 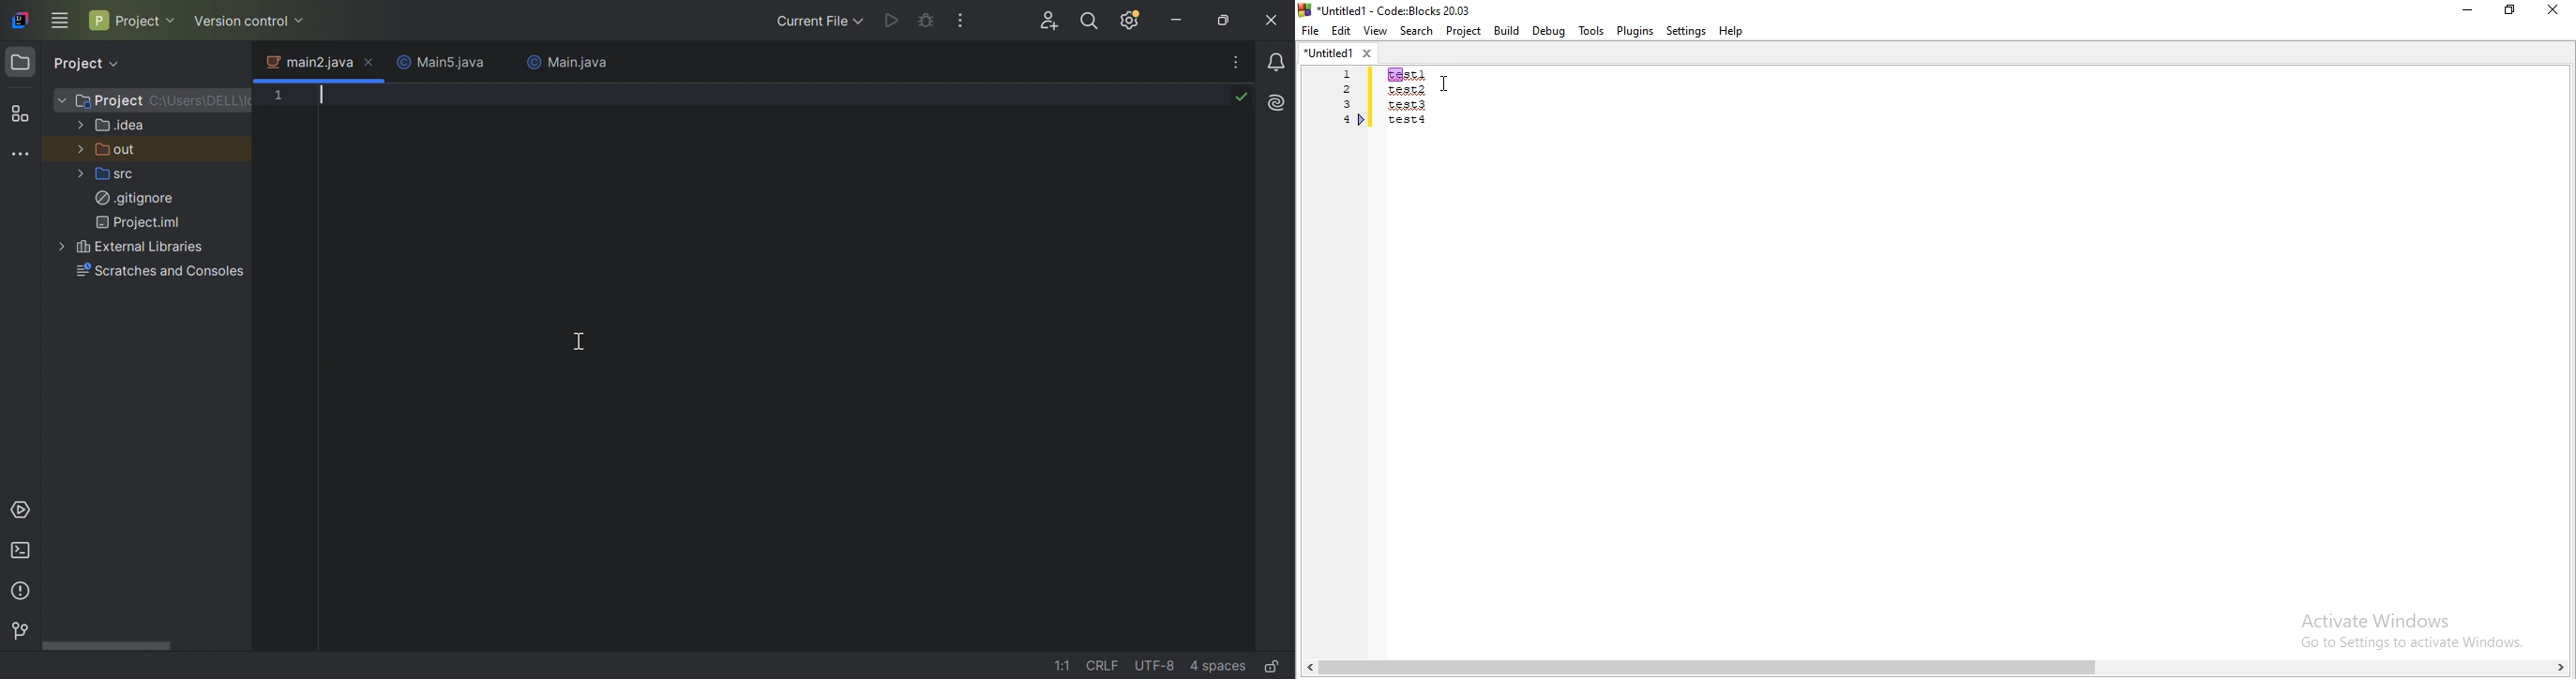 What do you see at coordinates (2508, 12) in the screenshot?
I see `Restore` at bounding box center [2508, 12].